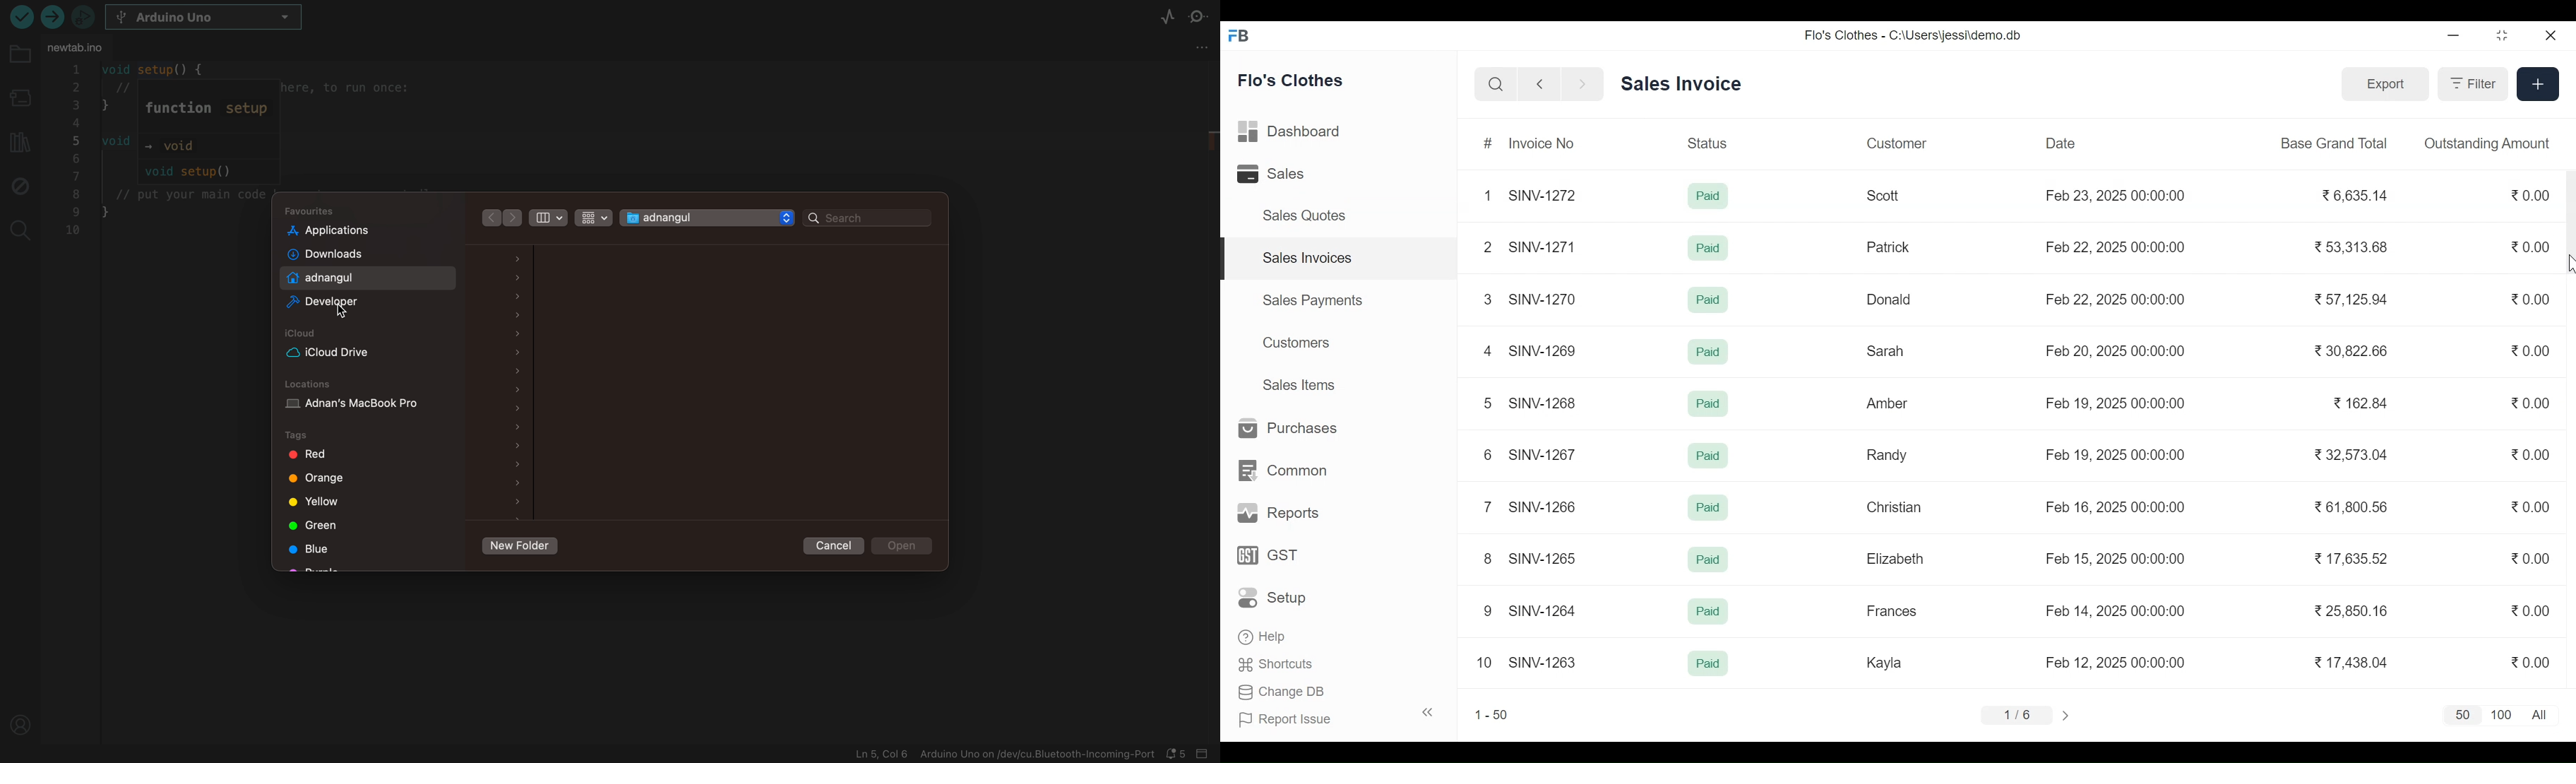 The image size is (2576, 784). Describe the element at coordinates (2118, 196) in the screenshot. I see `Feb 23, 2025 00:00:00` at that location.